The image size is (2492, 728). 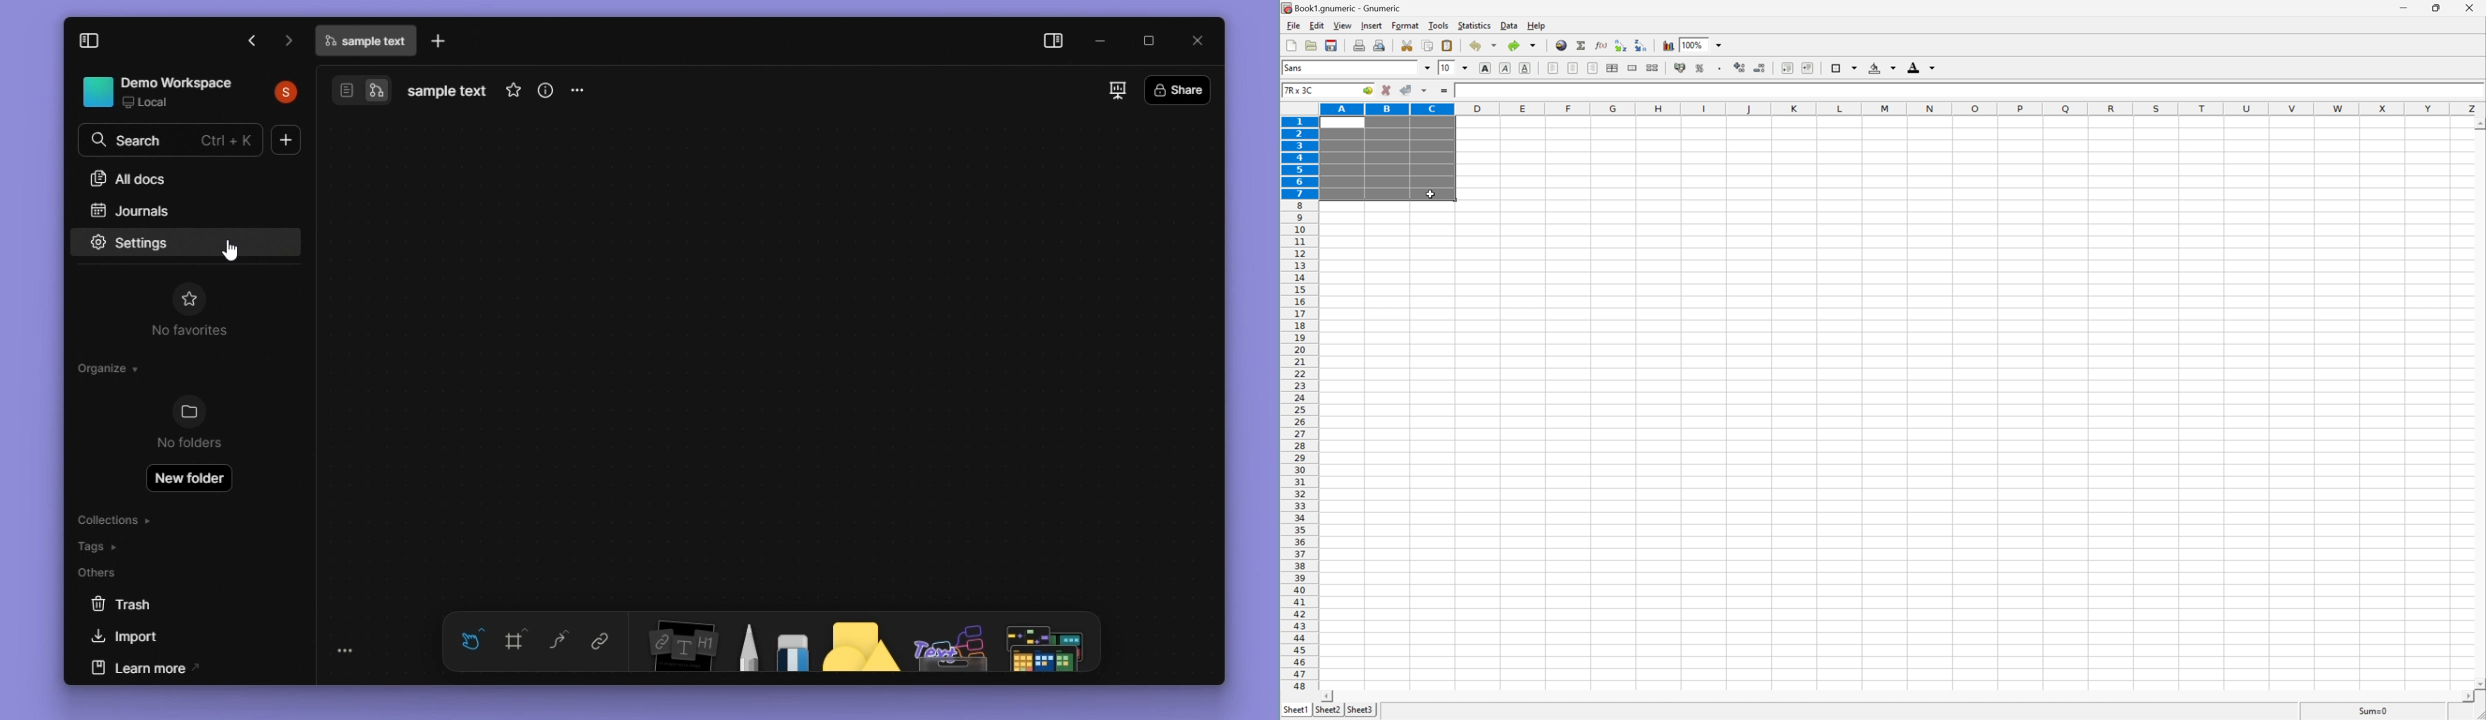 What do you see at coordinates (1667, 44) in the screenshot?
I see `insert chart` at bounding box center [1667, 44].